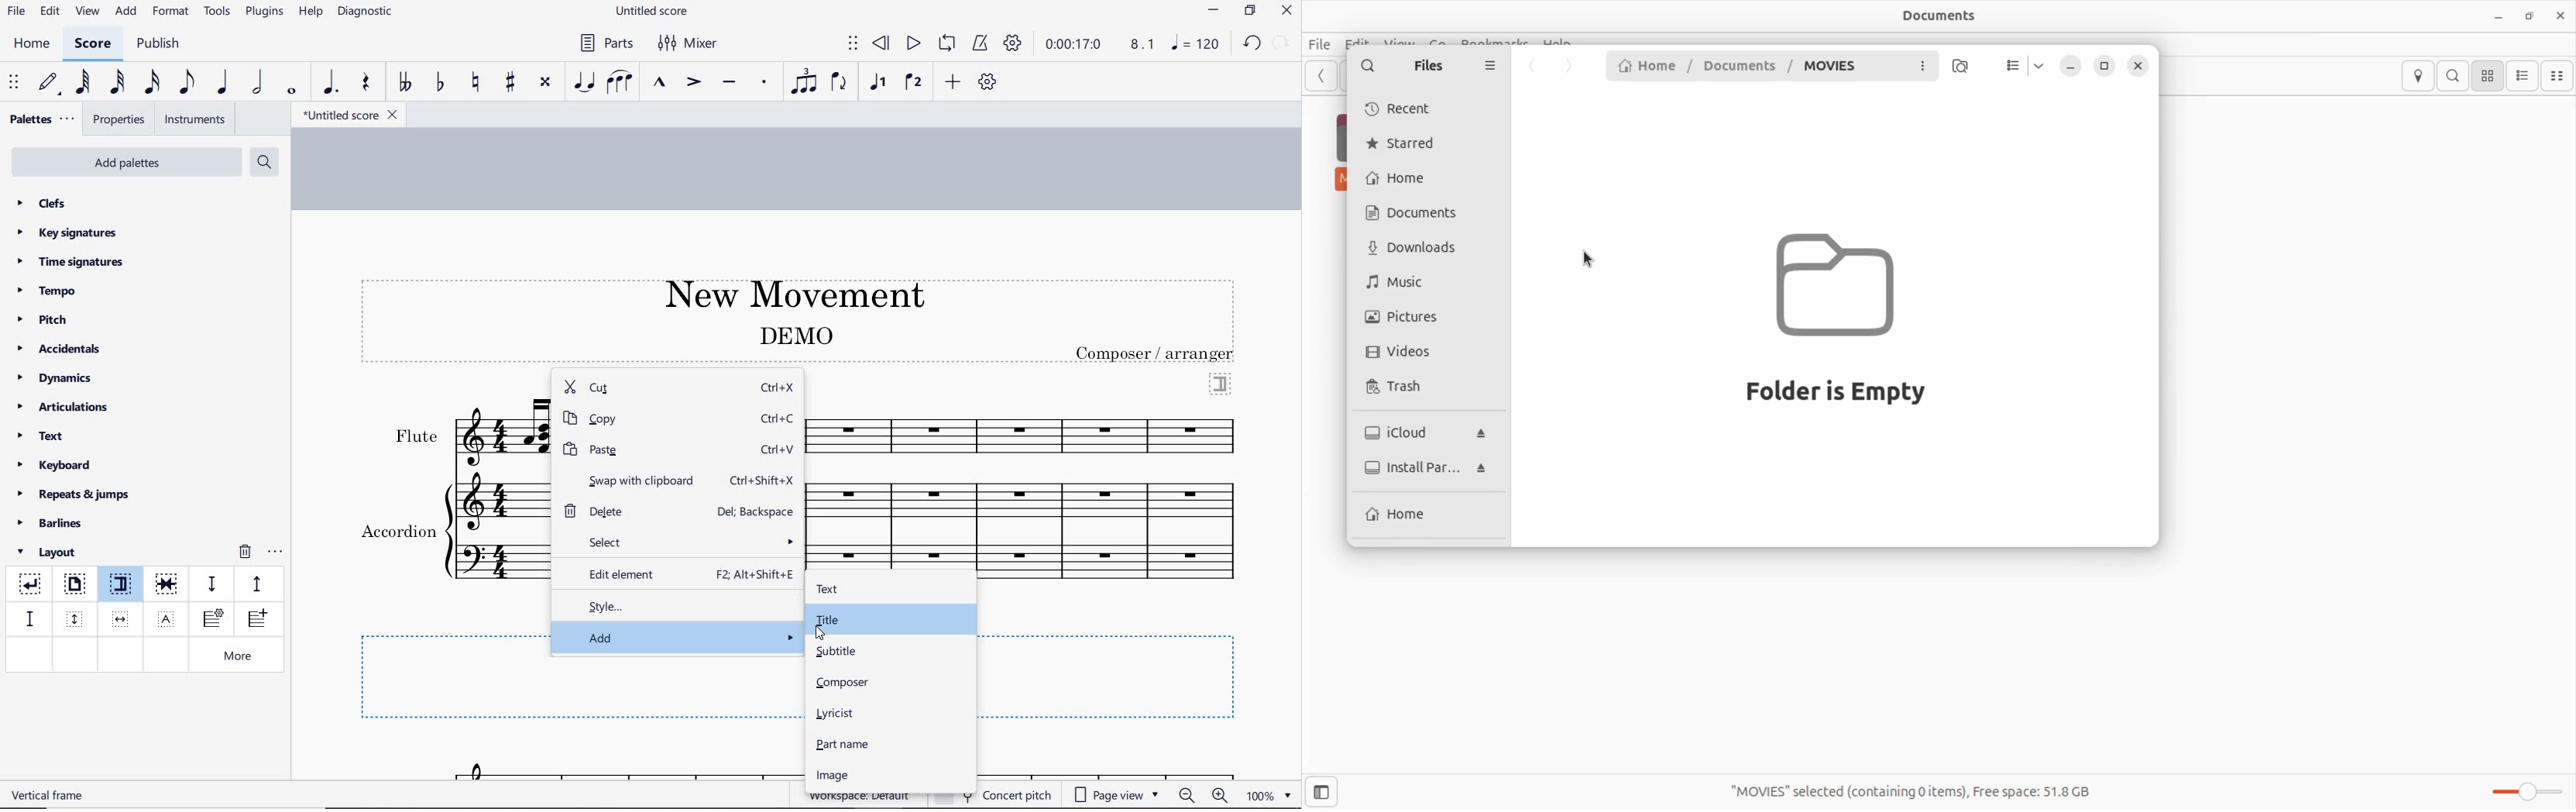  I want to click on score, so click(93, 46).